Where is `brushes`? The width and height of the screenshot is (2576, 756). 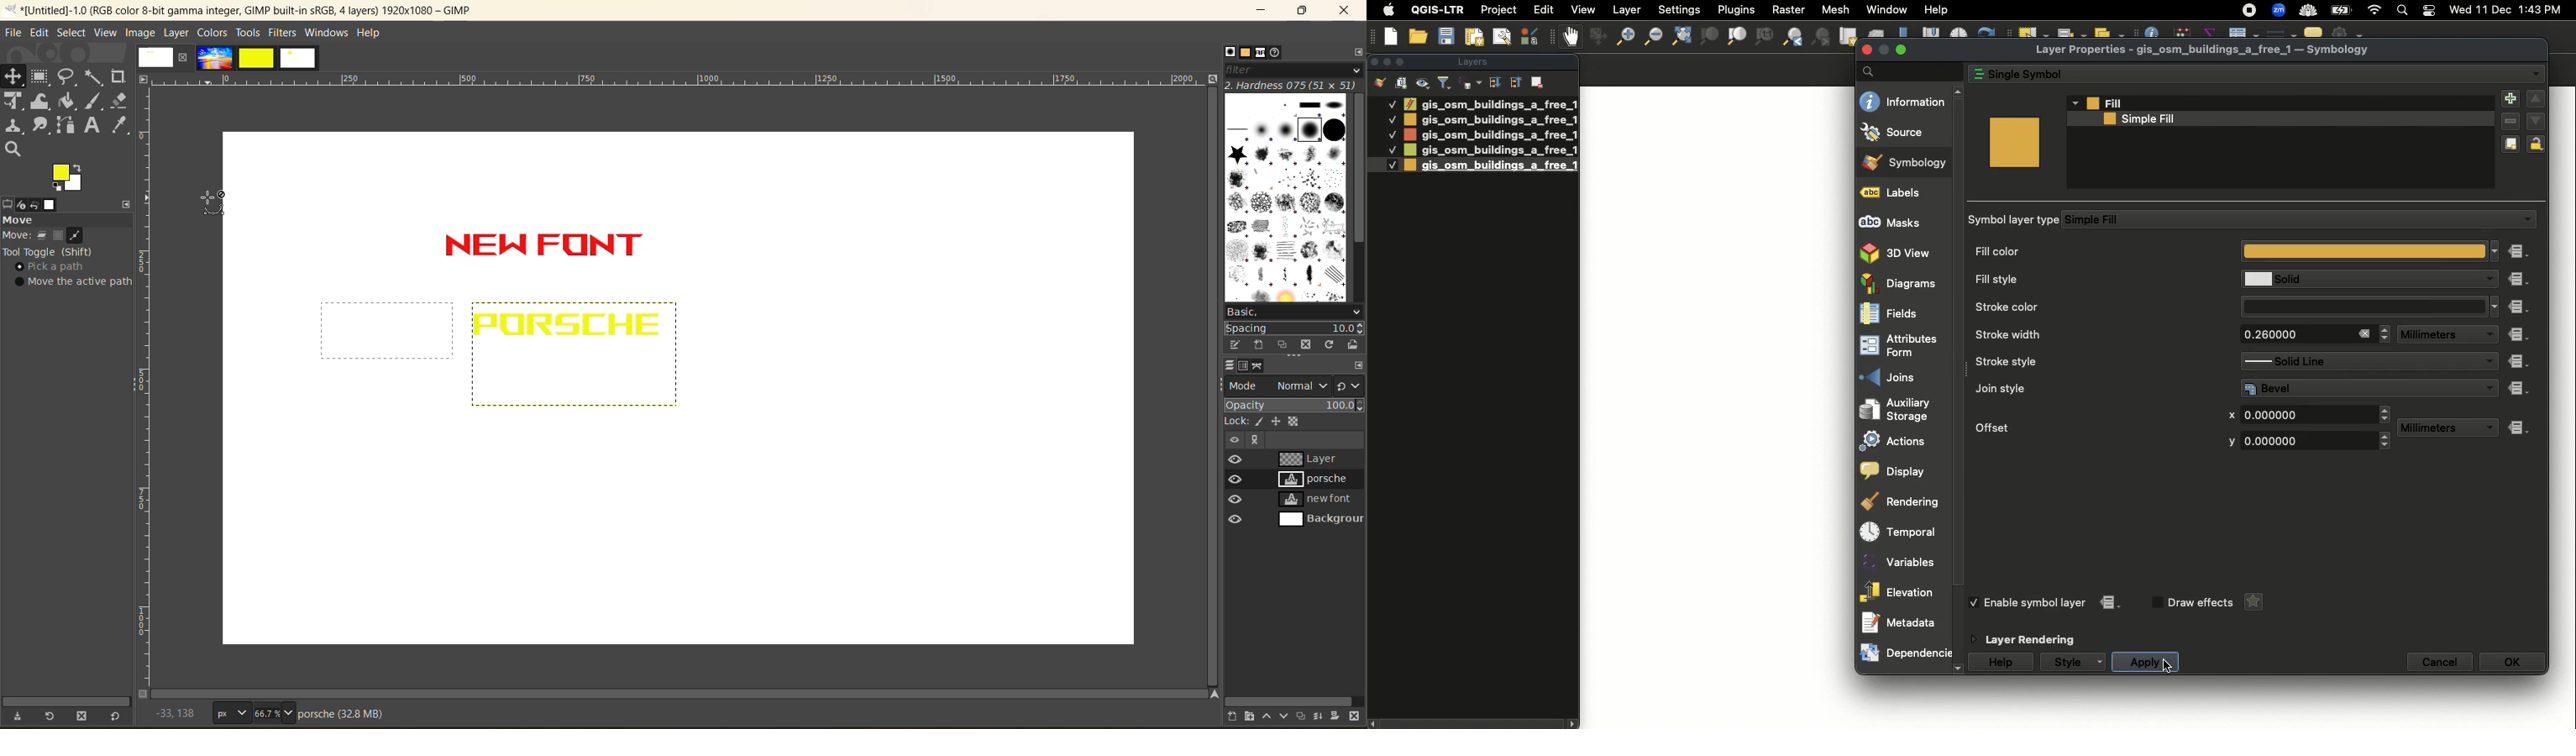 brushes is located at coordinates (1285, 199).